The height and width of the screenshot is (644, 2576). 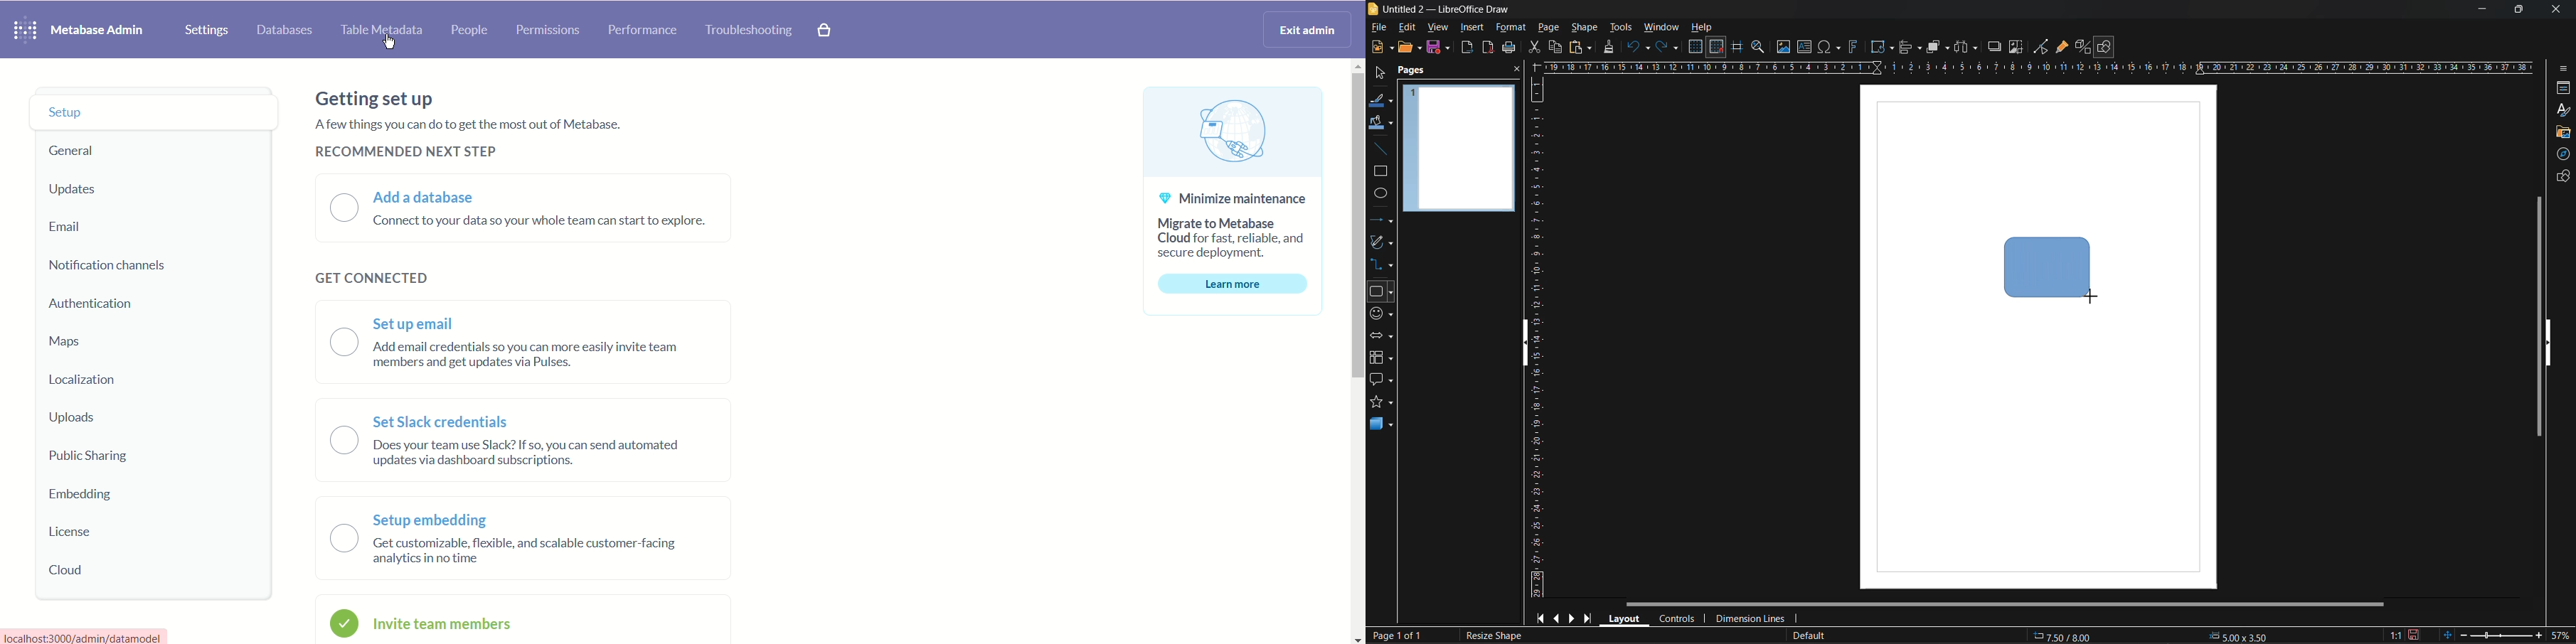 What do you see at coordinates (2004, 606) in the screenshot?
I see `horizontal scroll bar` at bounding box center [2004, 606].